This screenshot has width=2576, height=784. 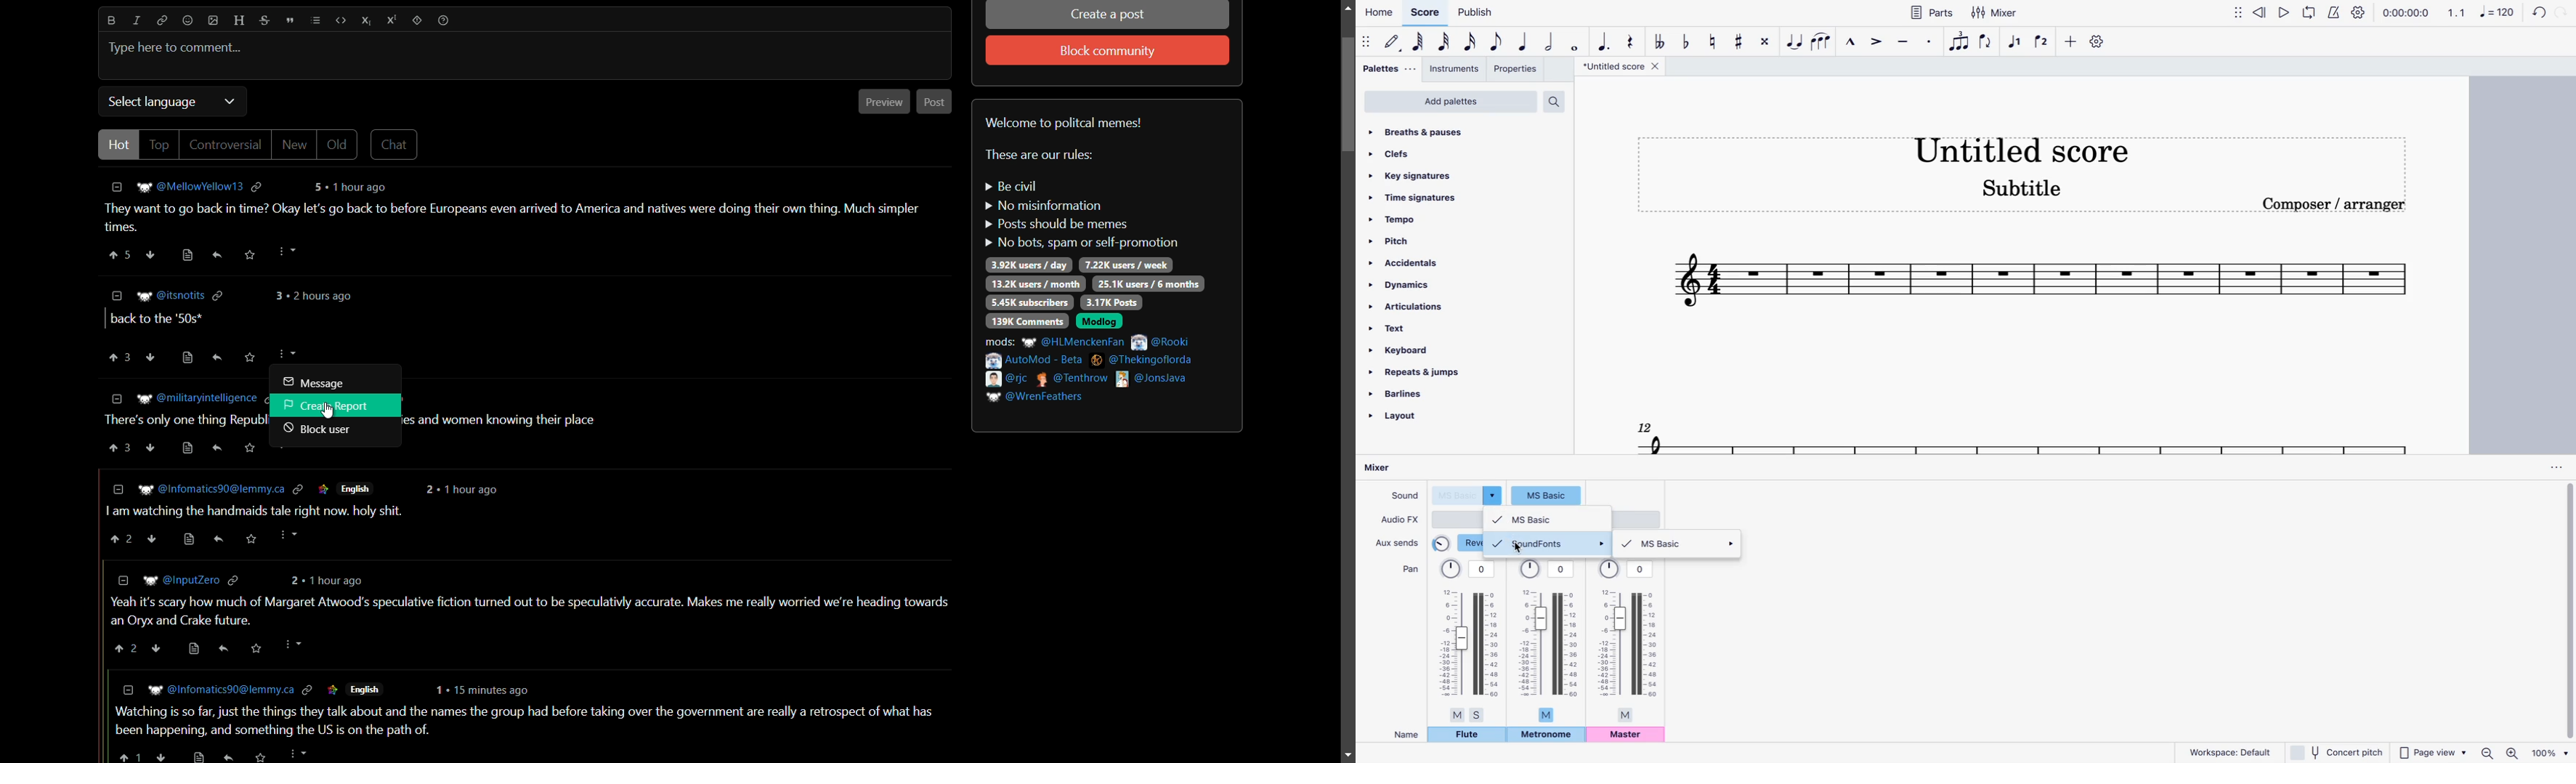 I want to click on accent, so click(x=1874, y=41).